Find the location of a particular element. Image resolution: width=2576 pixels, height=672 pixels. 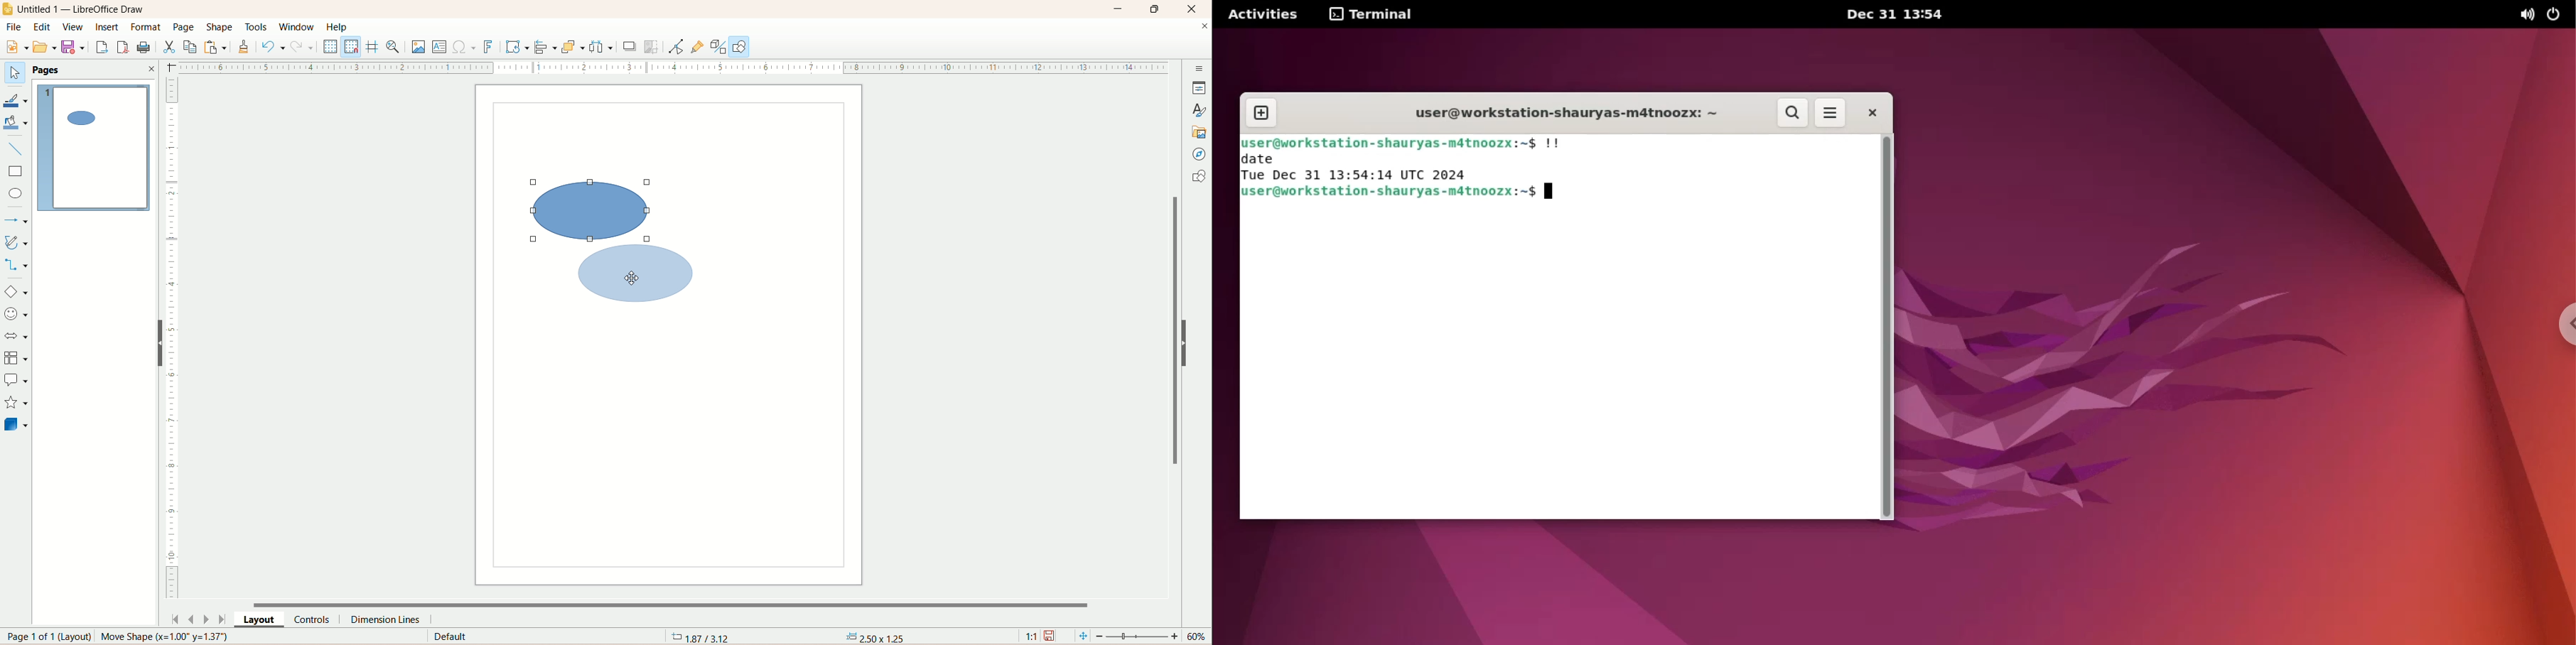

coordinates is located at coordinates (703, 637).